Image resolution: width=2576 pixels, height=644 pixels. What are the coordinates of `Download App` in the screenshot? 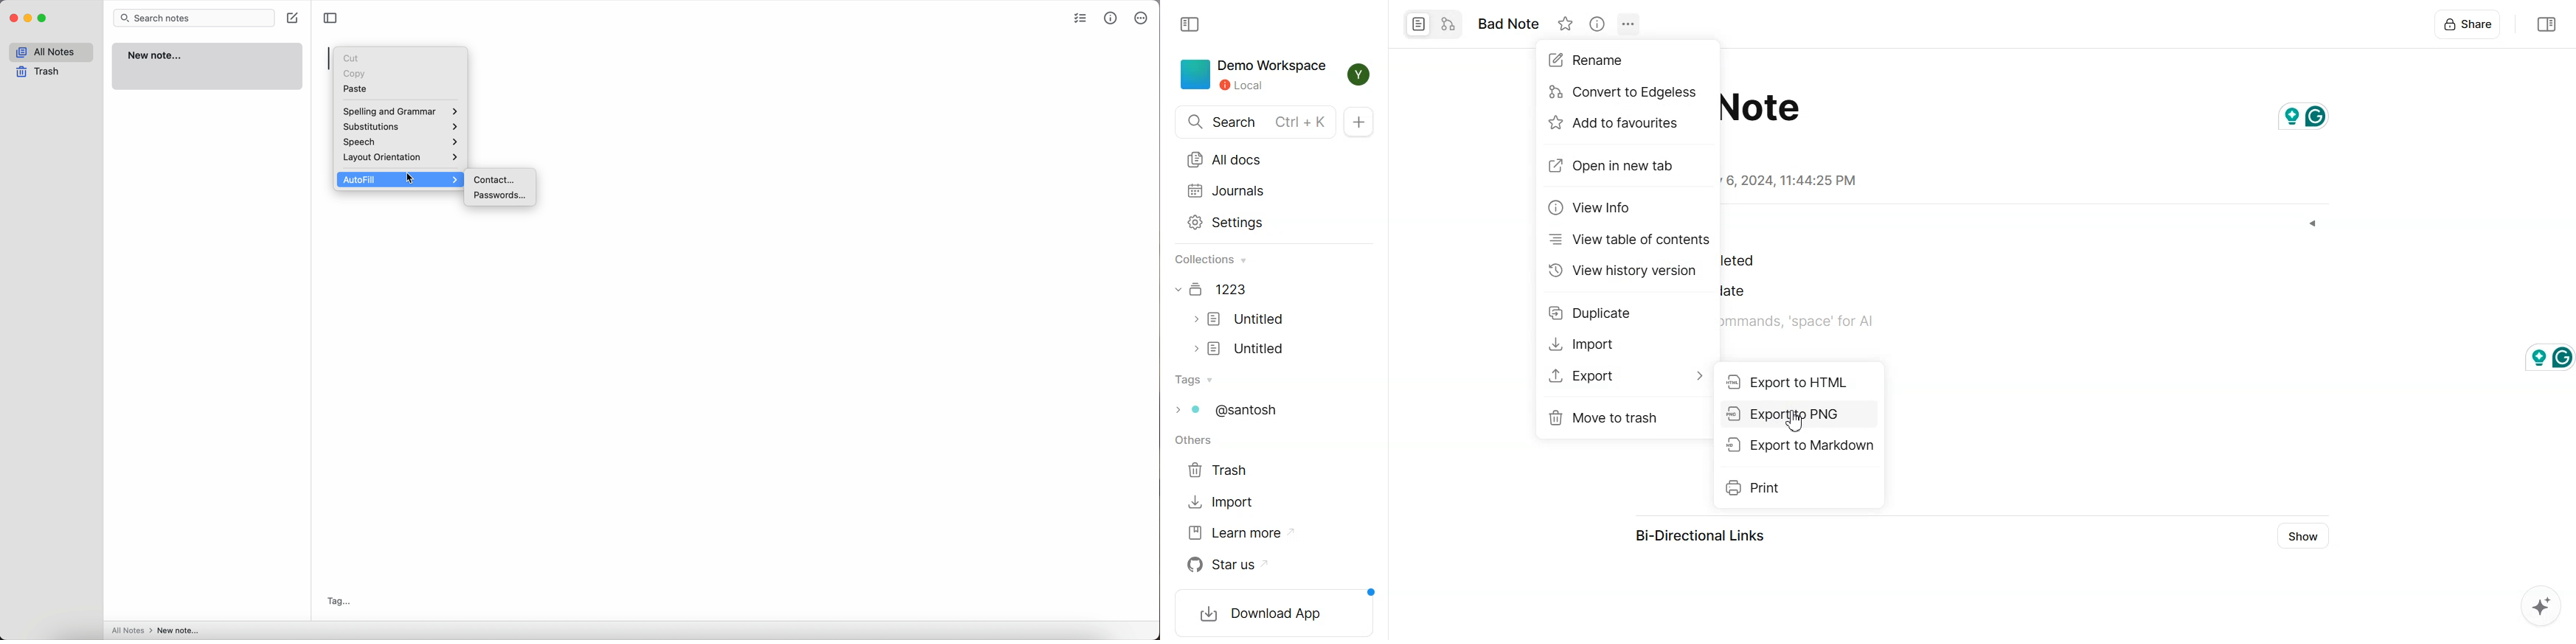 It's located at (1270, 613).